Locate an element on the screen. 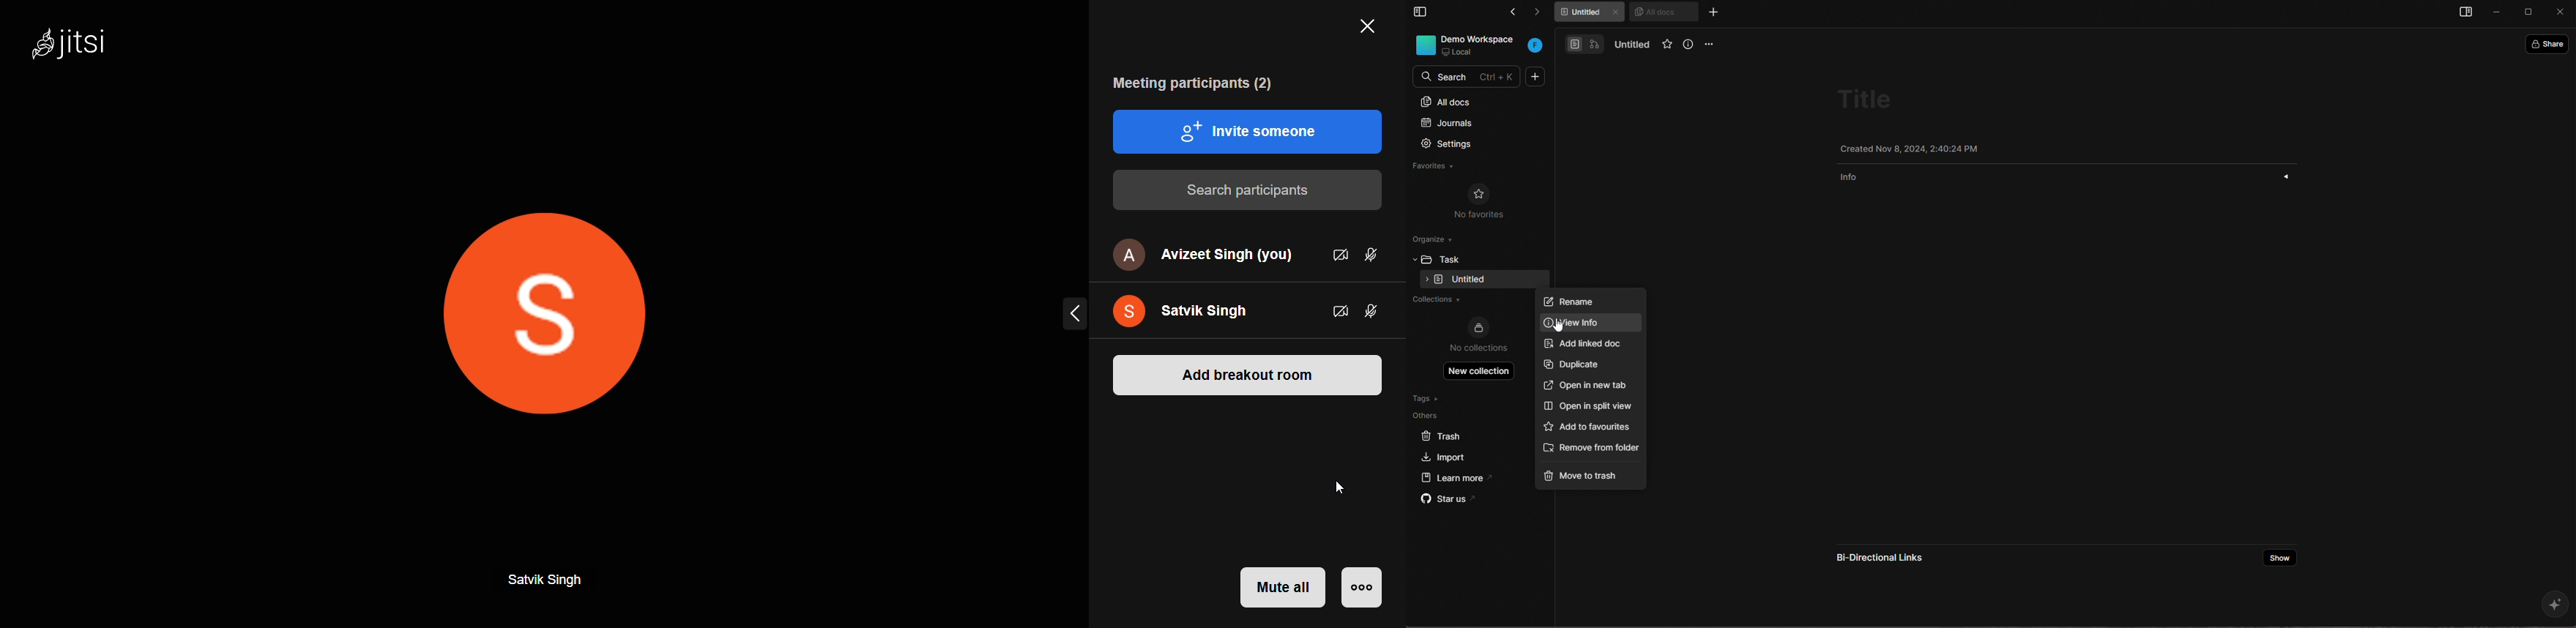 This screenshot has height=644, width=2576. no collections is located at coordinates (1479, 336).